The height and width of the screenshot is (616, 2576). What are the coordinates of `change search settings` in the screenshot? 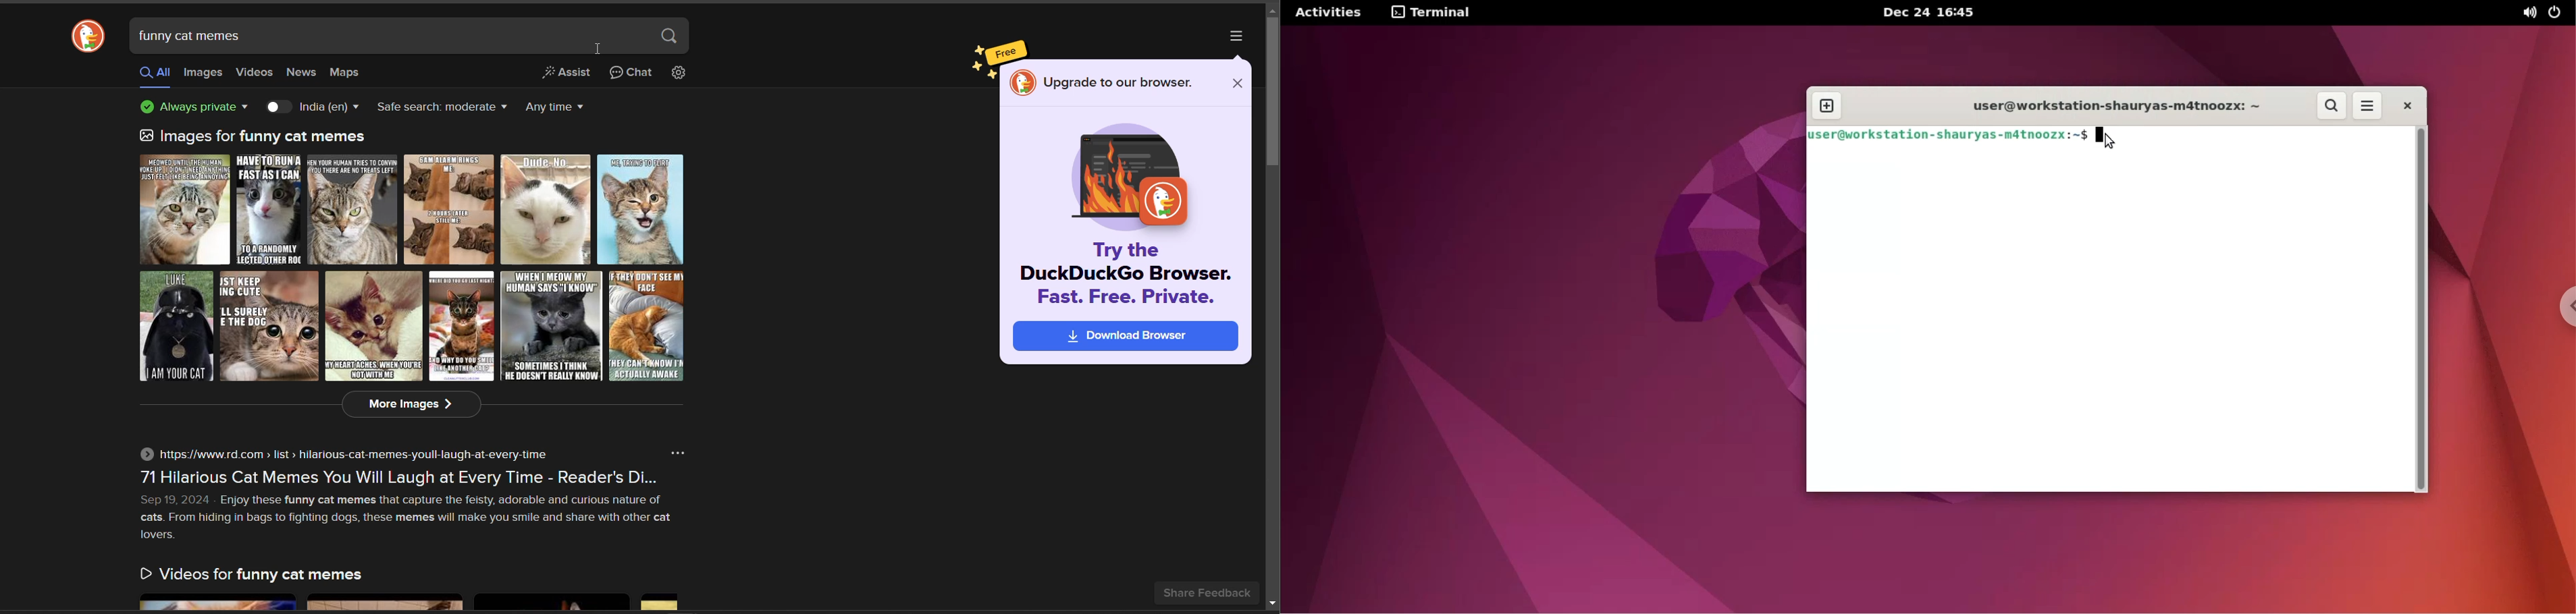 It's located at (679, 76).